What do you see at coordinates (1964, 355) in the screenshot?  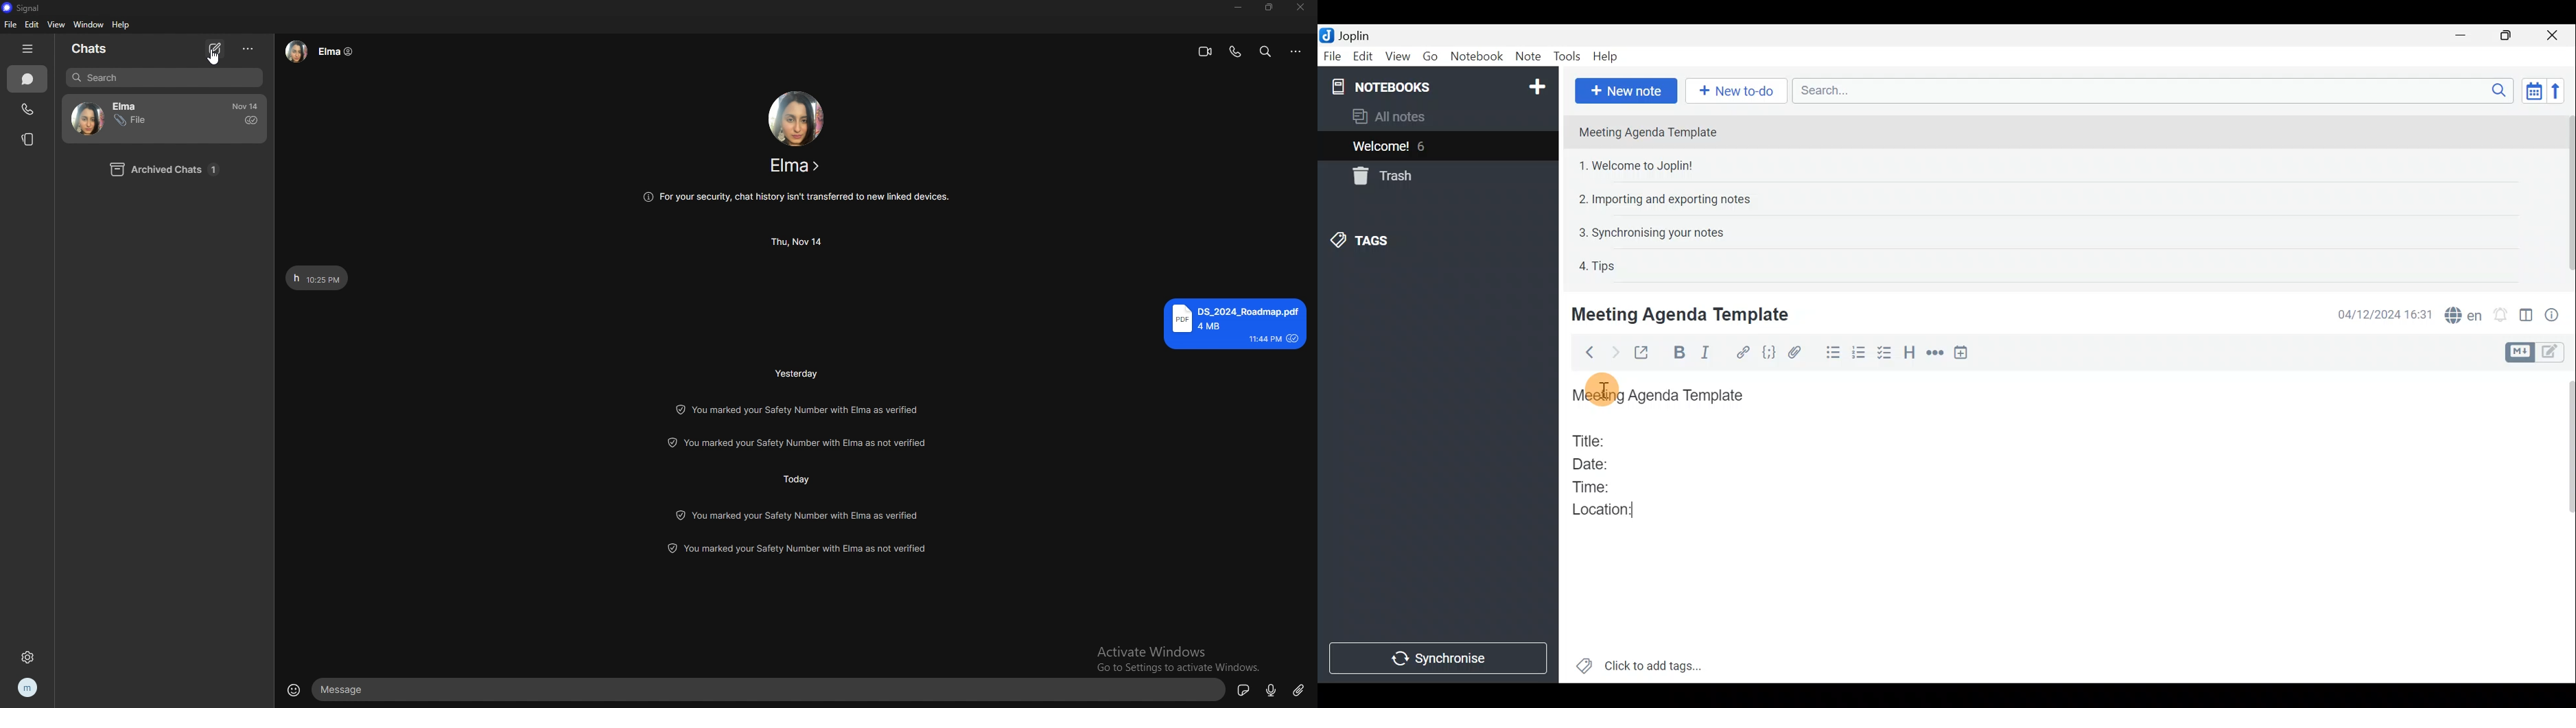 I see `Insert time` at bounding box center [1964, 355].